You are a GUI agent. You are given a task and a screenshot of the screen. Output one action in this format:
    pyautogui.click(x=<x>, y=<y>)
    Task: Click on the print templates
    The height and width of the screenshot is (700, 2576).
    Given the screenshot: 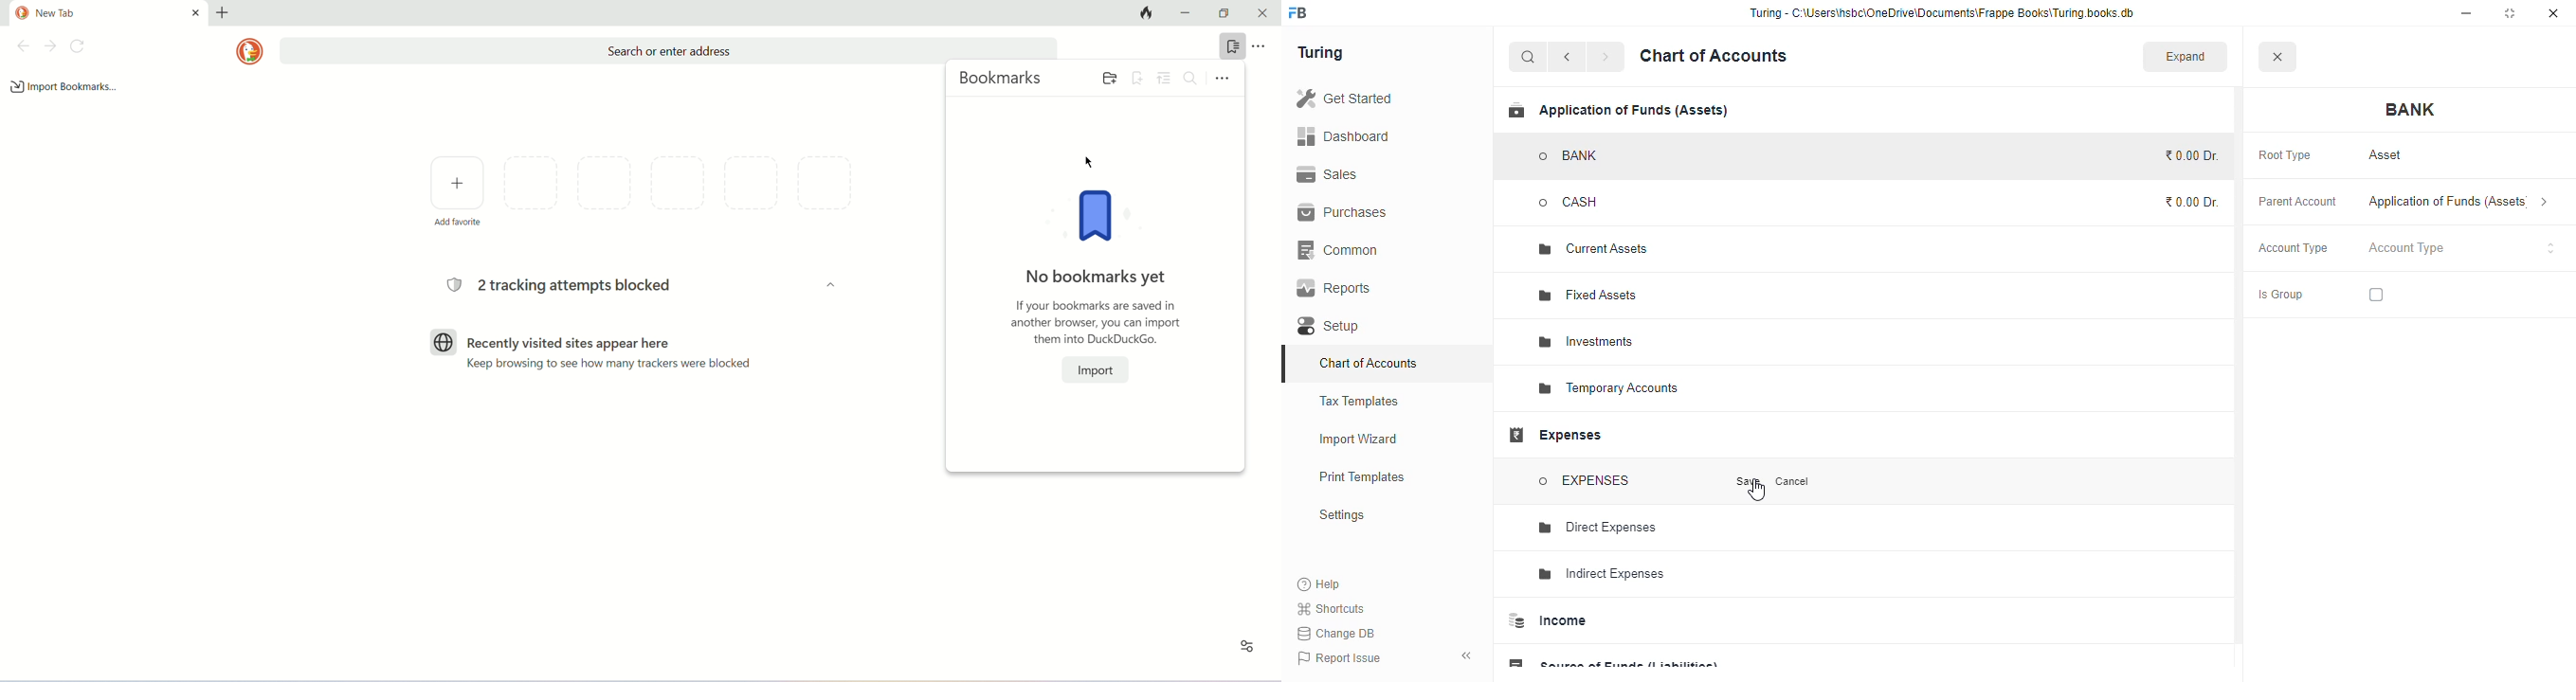 What is the action you would take?
    pyautogui.click(x=1362, y=476)
    